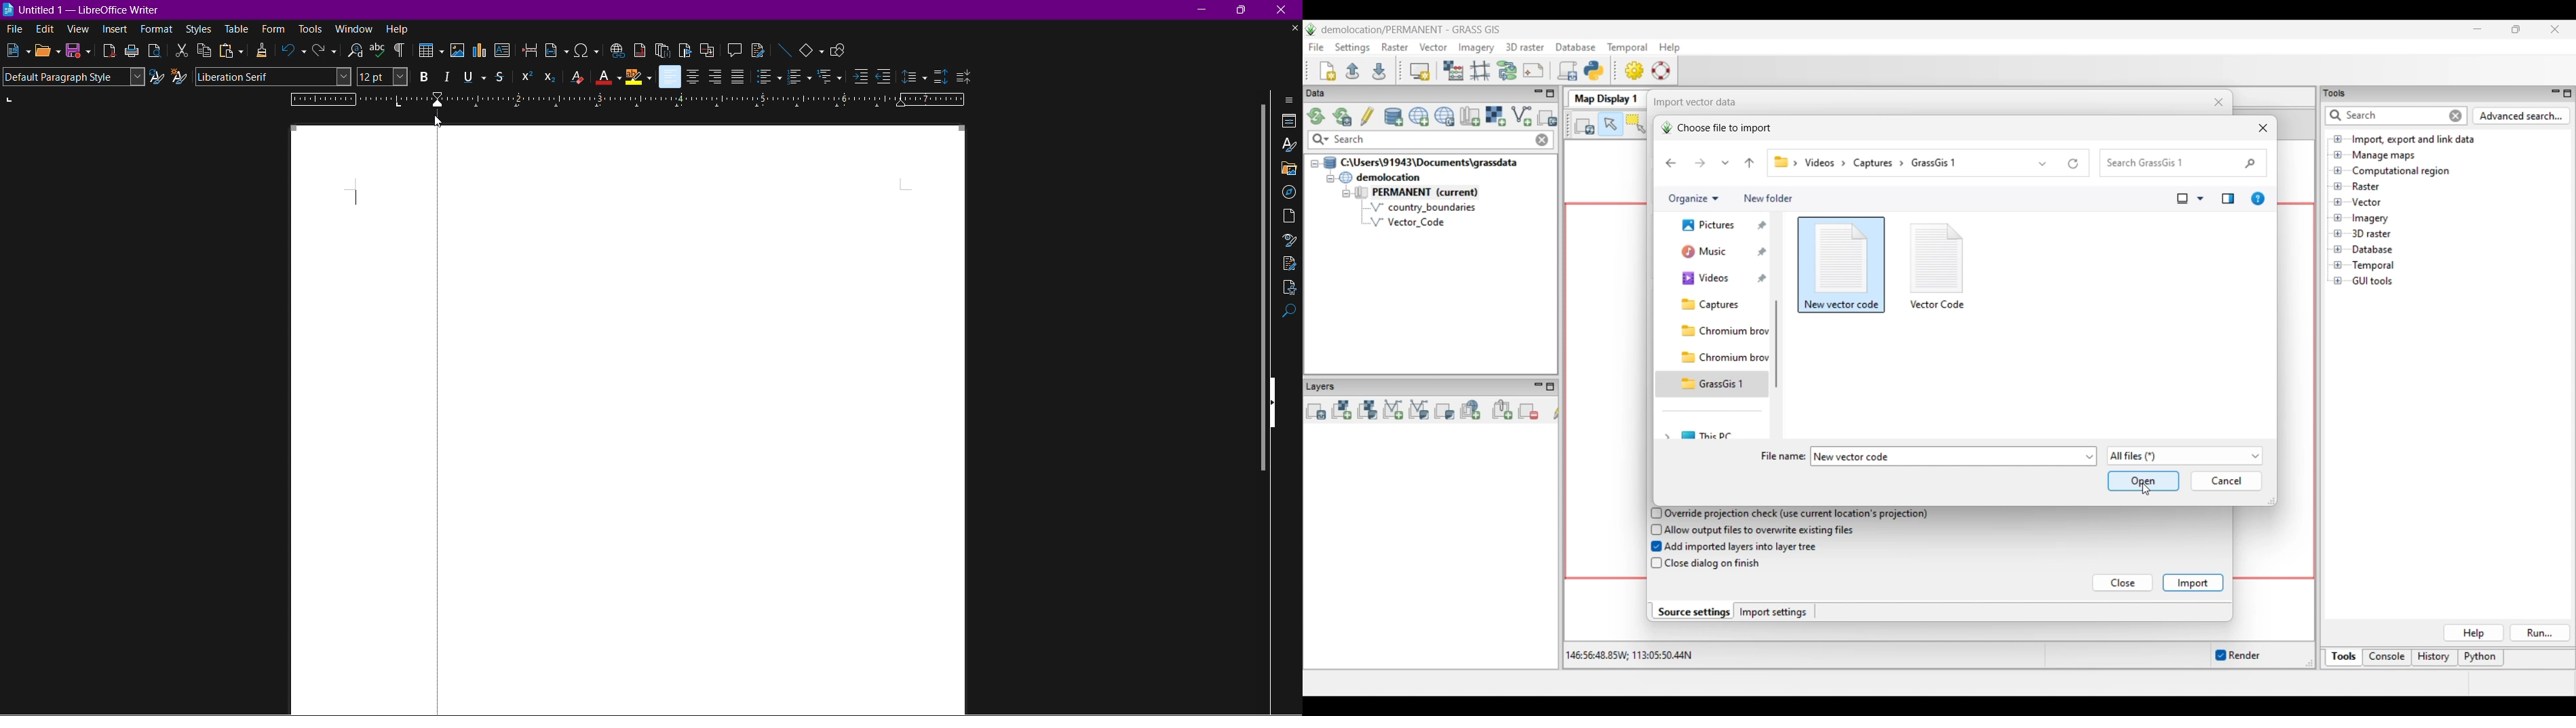 This screenshot has width=2576, height=728. I want to click on Copy , so click(204, 51).